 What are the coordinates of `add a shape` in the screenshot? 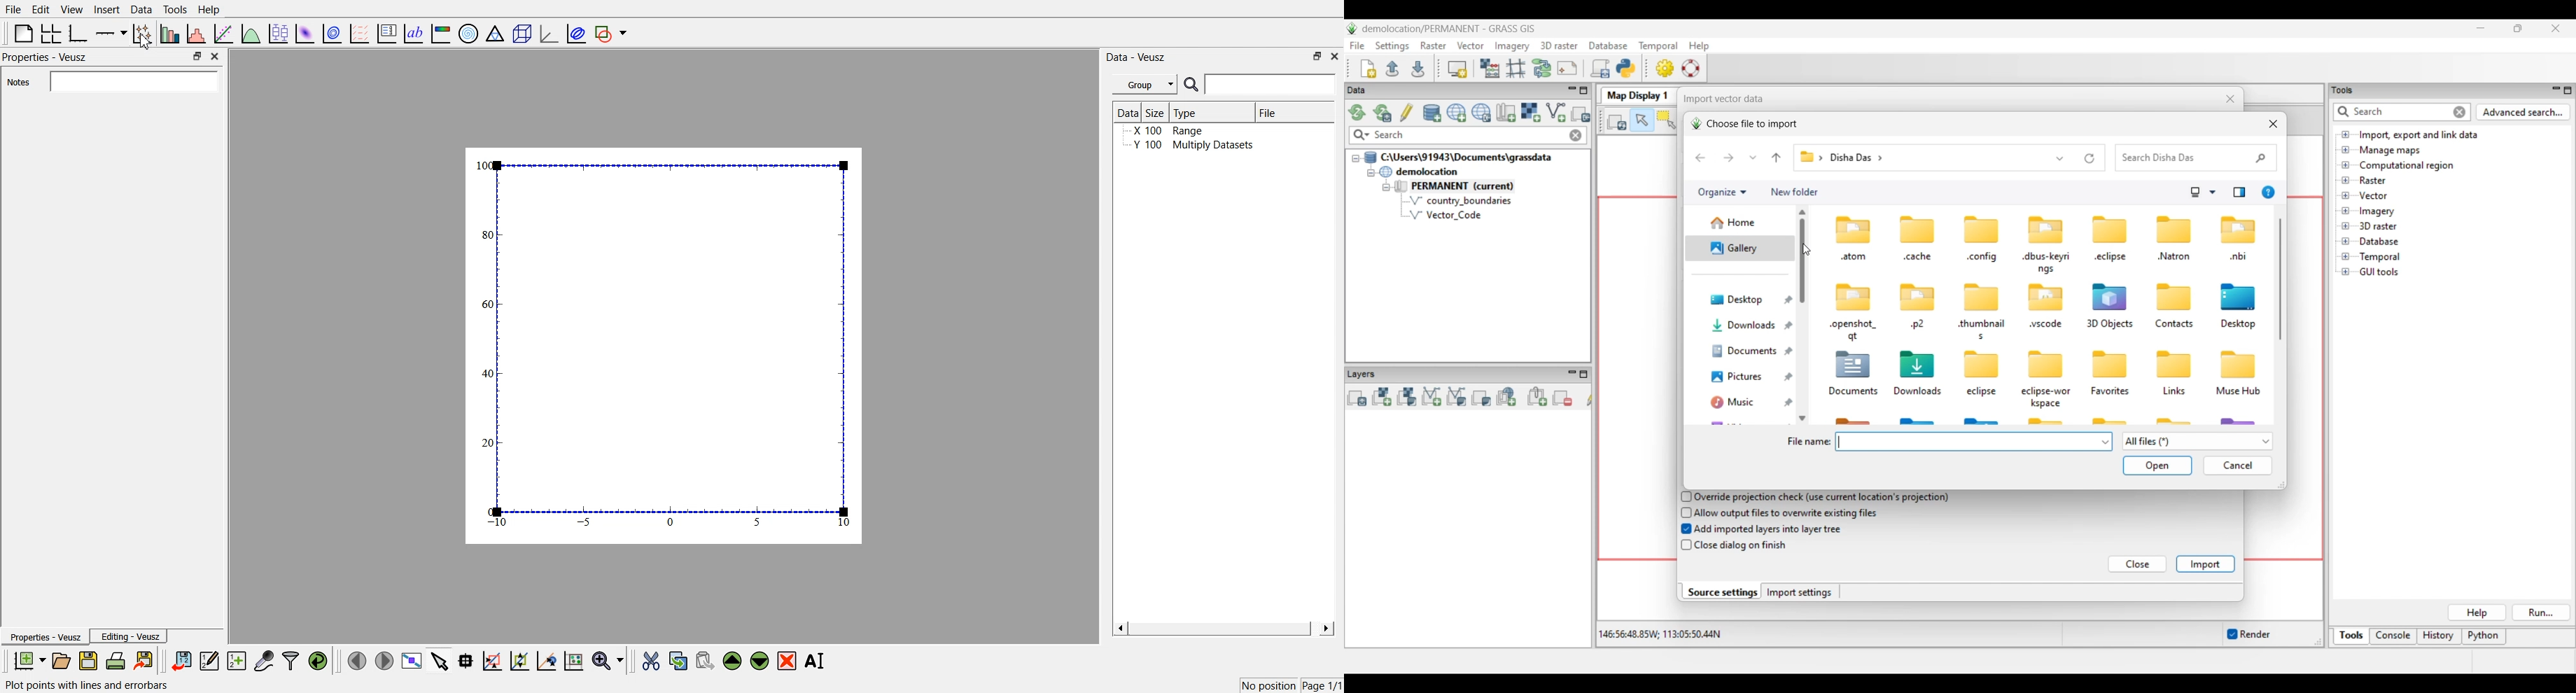 It's located at (612, 34).